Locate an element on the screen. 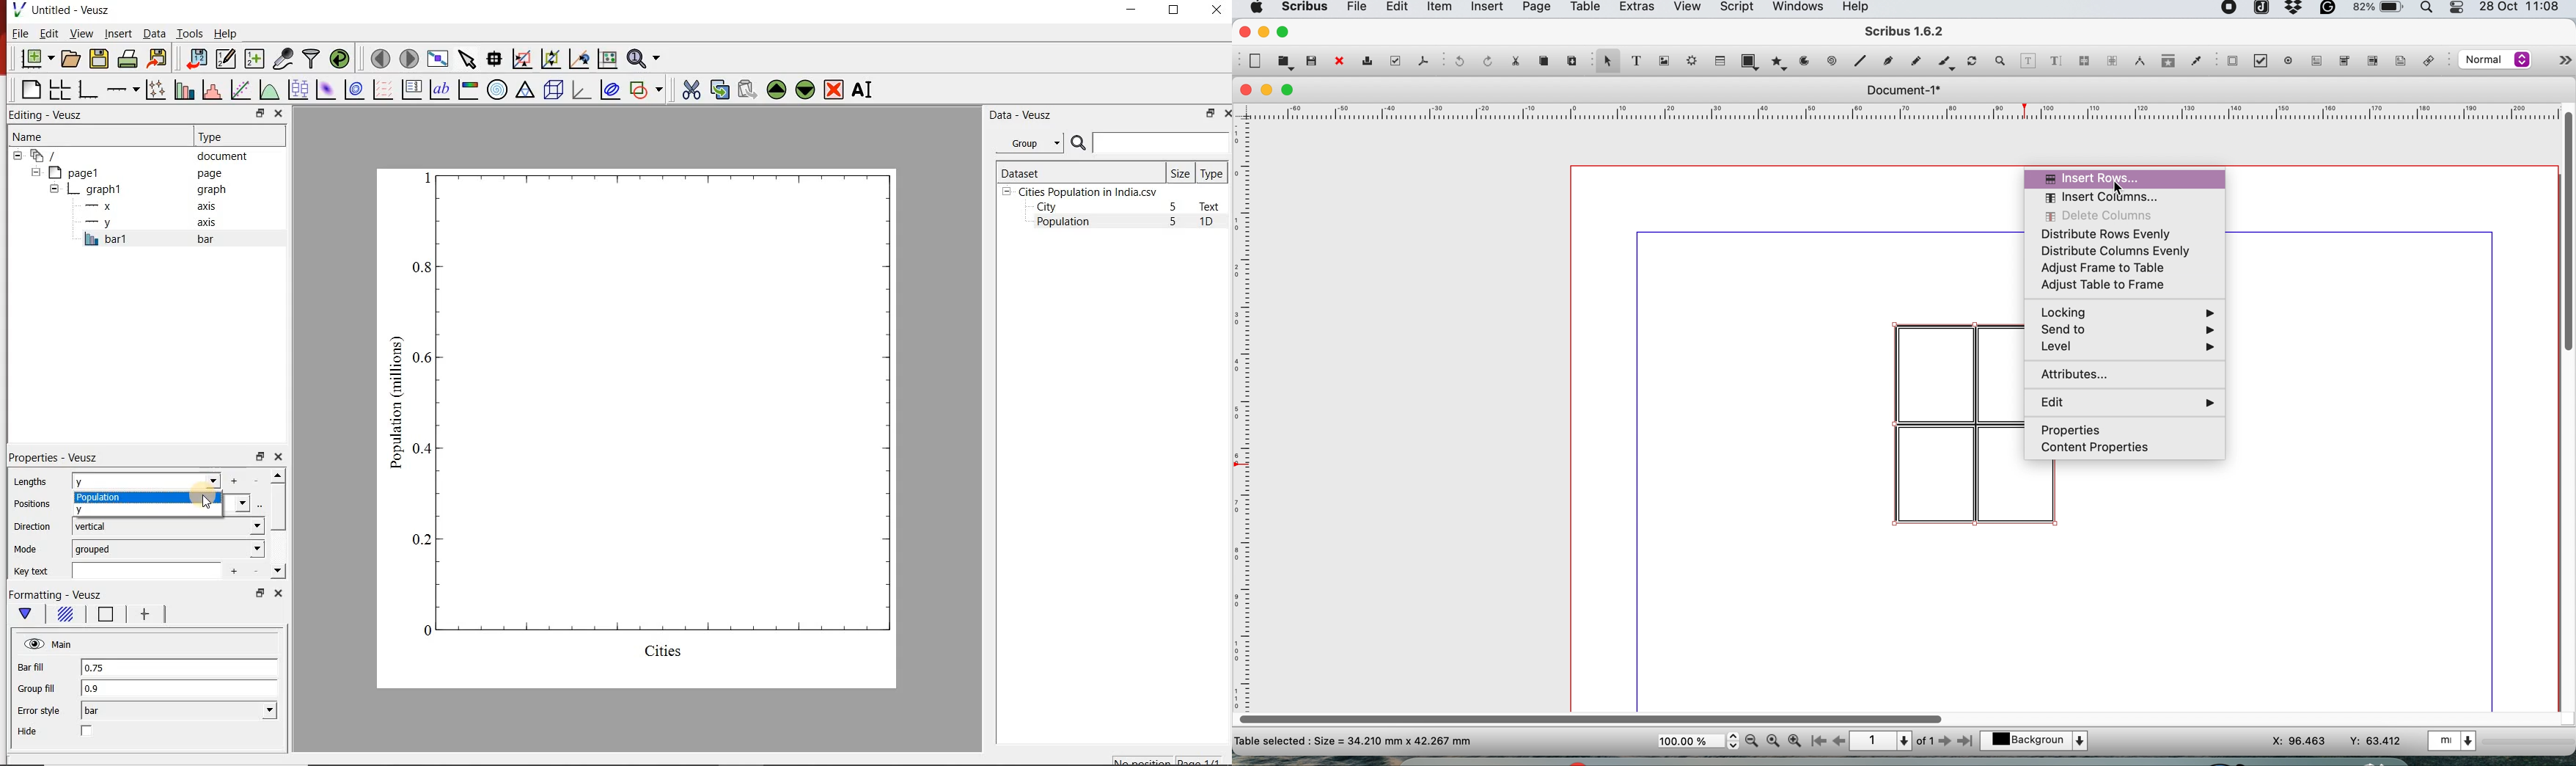  bar is located at coordinates (179, 711).